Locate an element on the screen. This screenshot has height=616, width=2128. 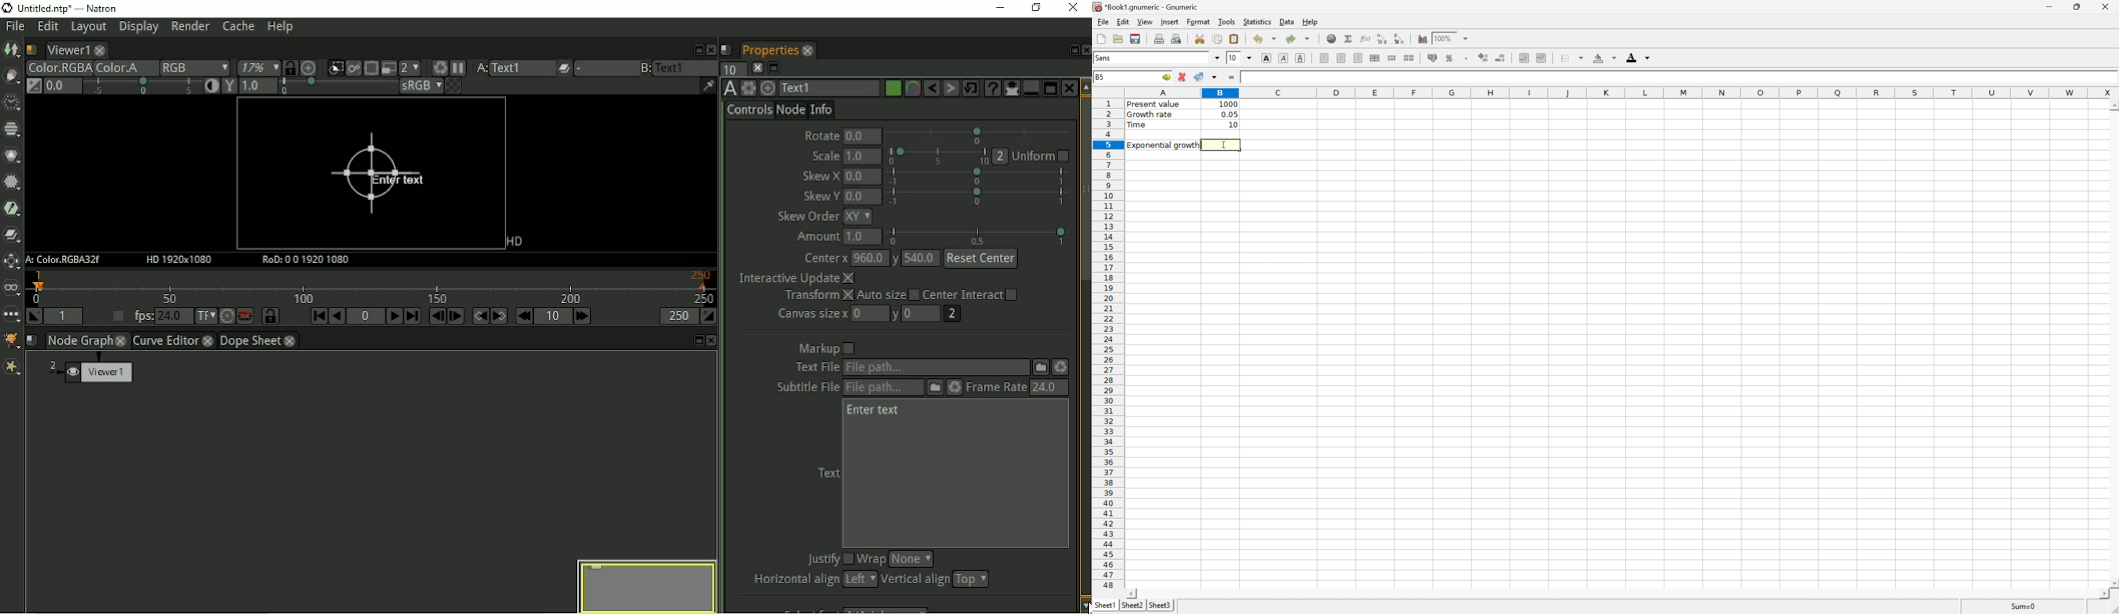
Uniform is located at coordinates (1042, 156).